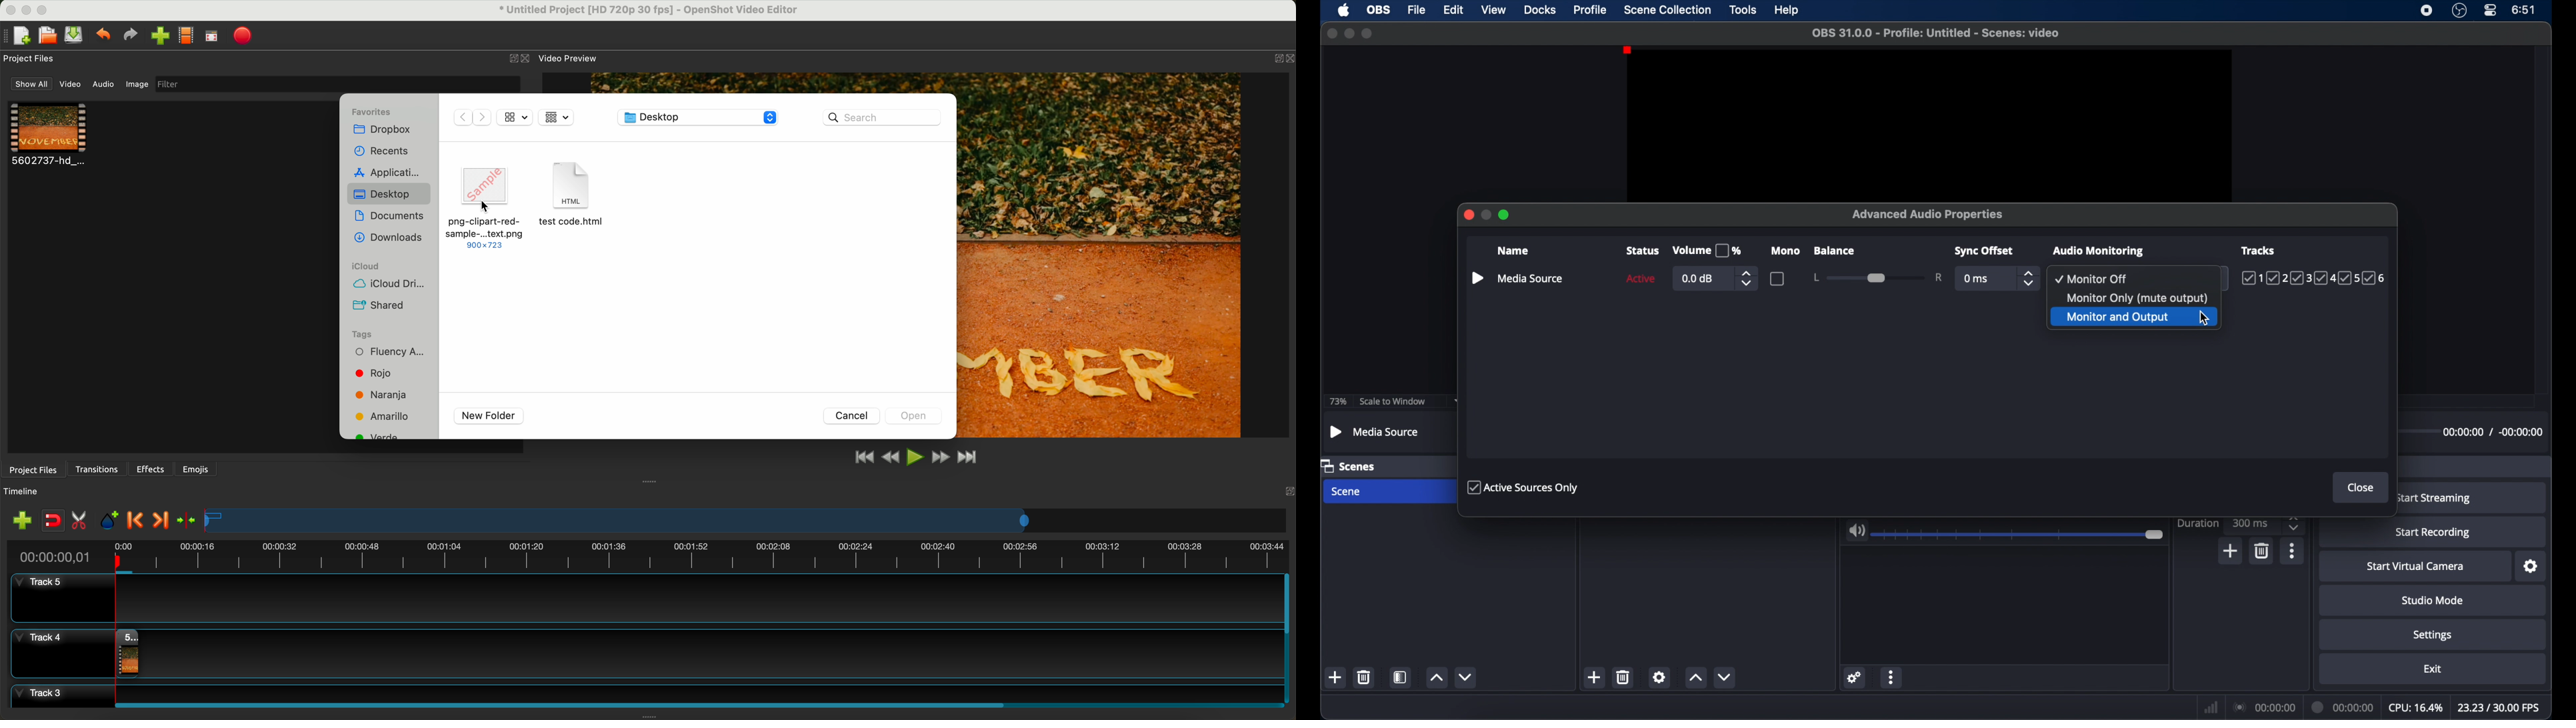  I want to click on , so click(1287, 490).